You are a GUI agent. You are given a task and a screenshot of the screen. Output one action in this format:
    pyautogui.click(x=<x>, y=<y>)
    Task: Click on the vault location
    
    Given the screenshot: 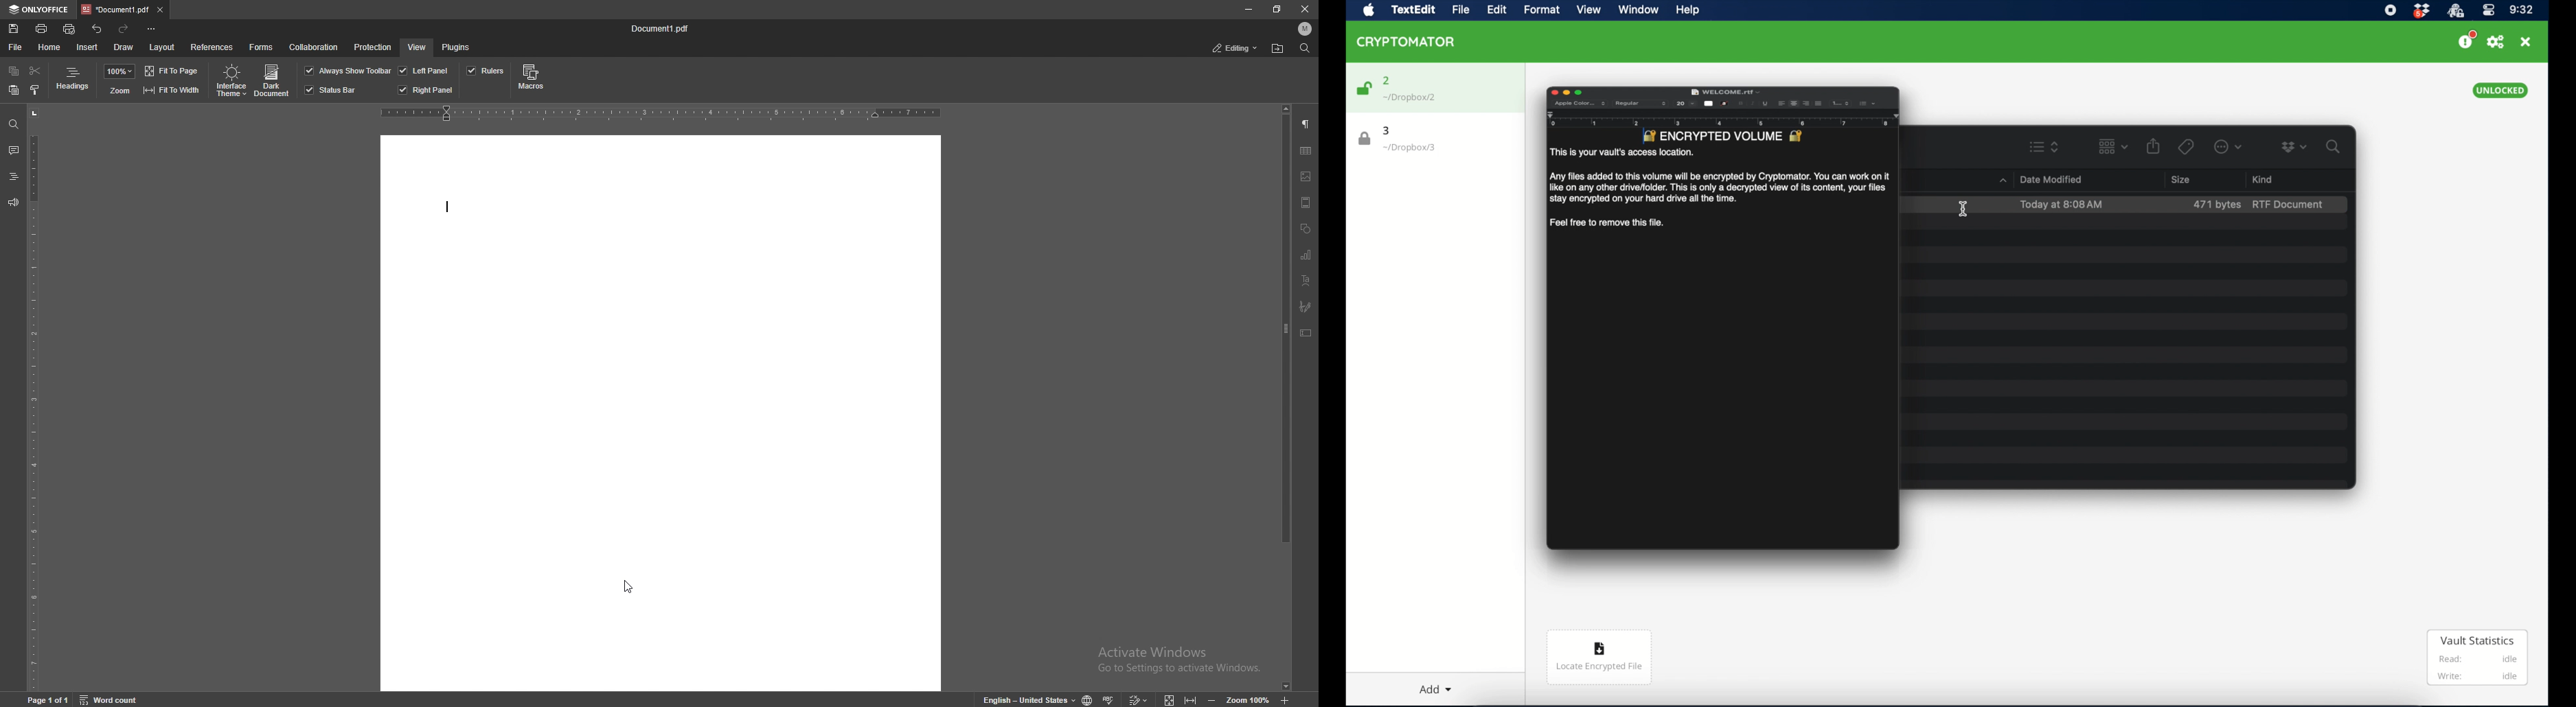 What is the action you would take?
    pyautogui.click(x=1415, y=98)
    